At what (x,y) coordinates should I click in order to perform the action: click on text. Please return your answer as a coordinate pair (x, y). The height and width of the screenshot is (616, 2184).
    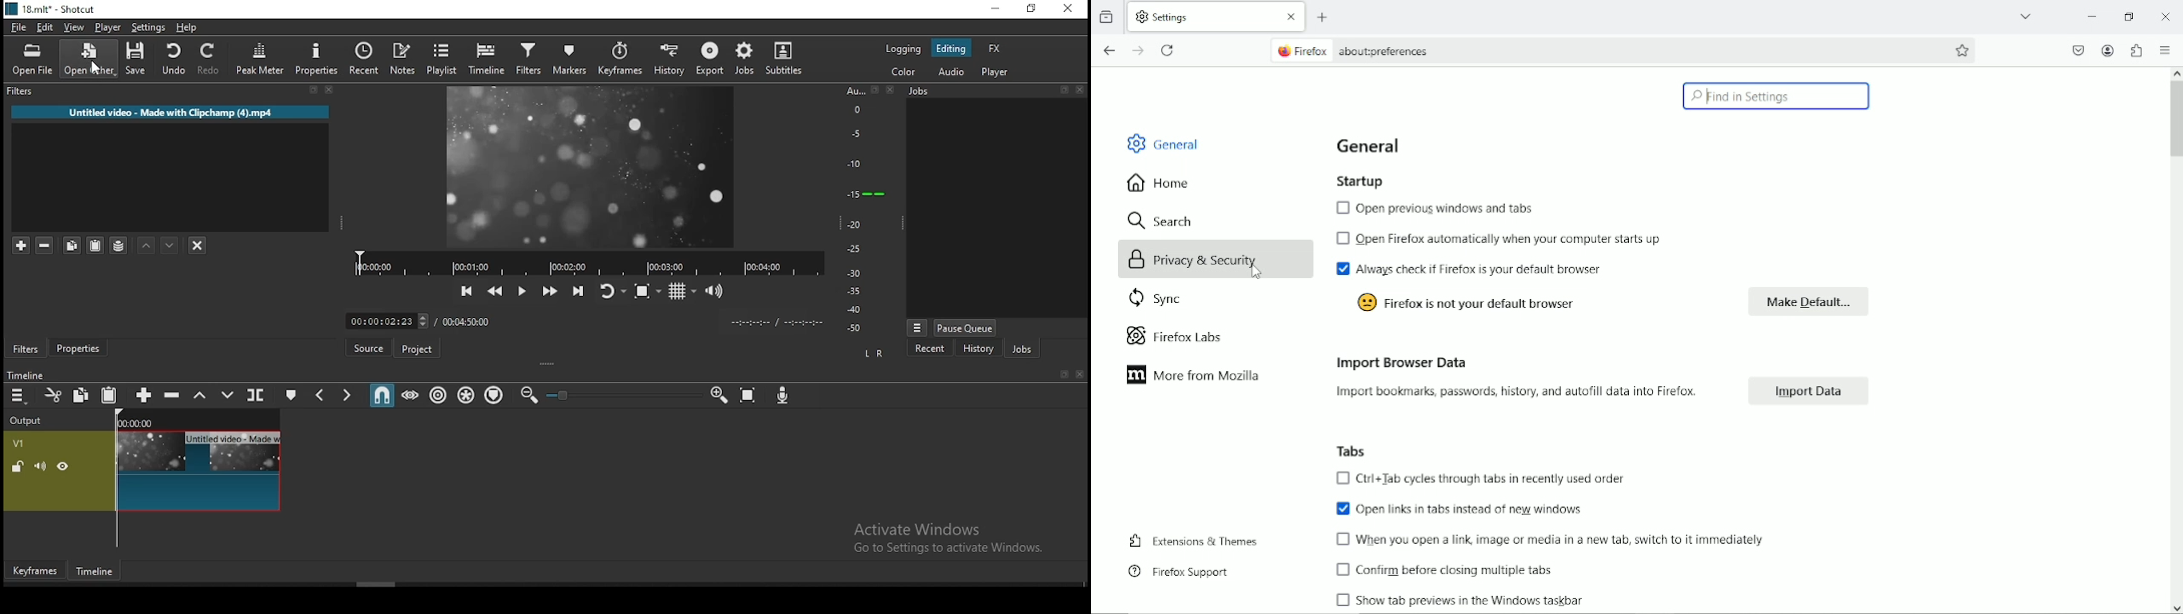
    Looking at the image, I should click on (1446, 208).